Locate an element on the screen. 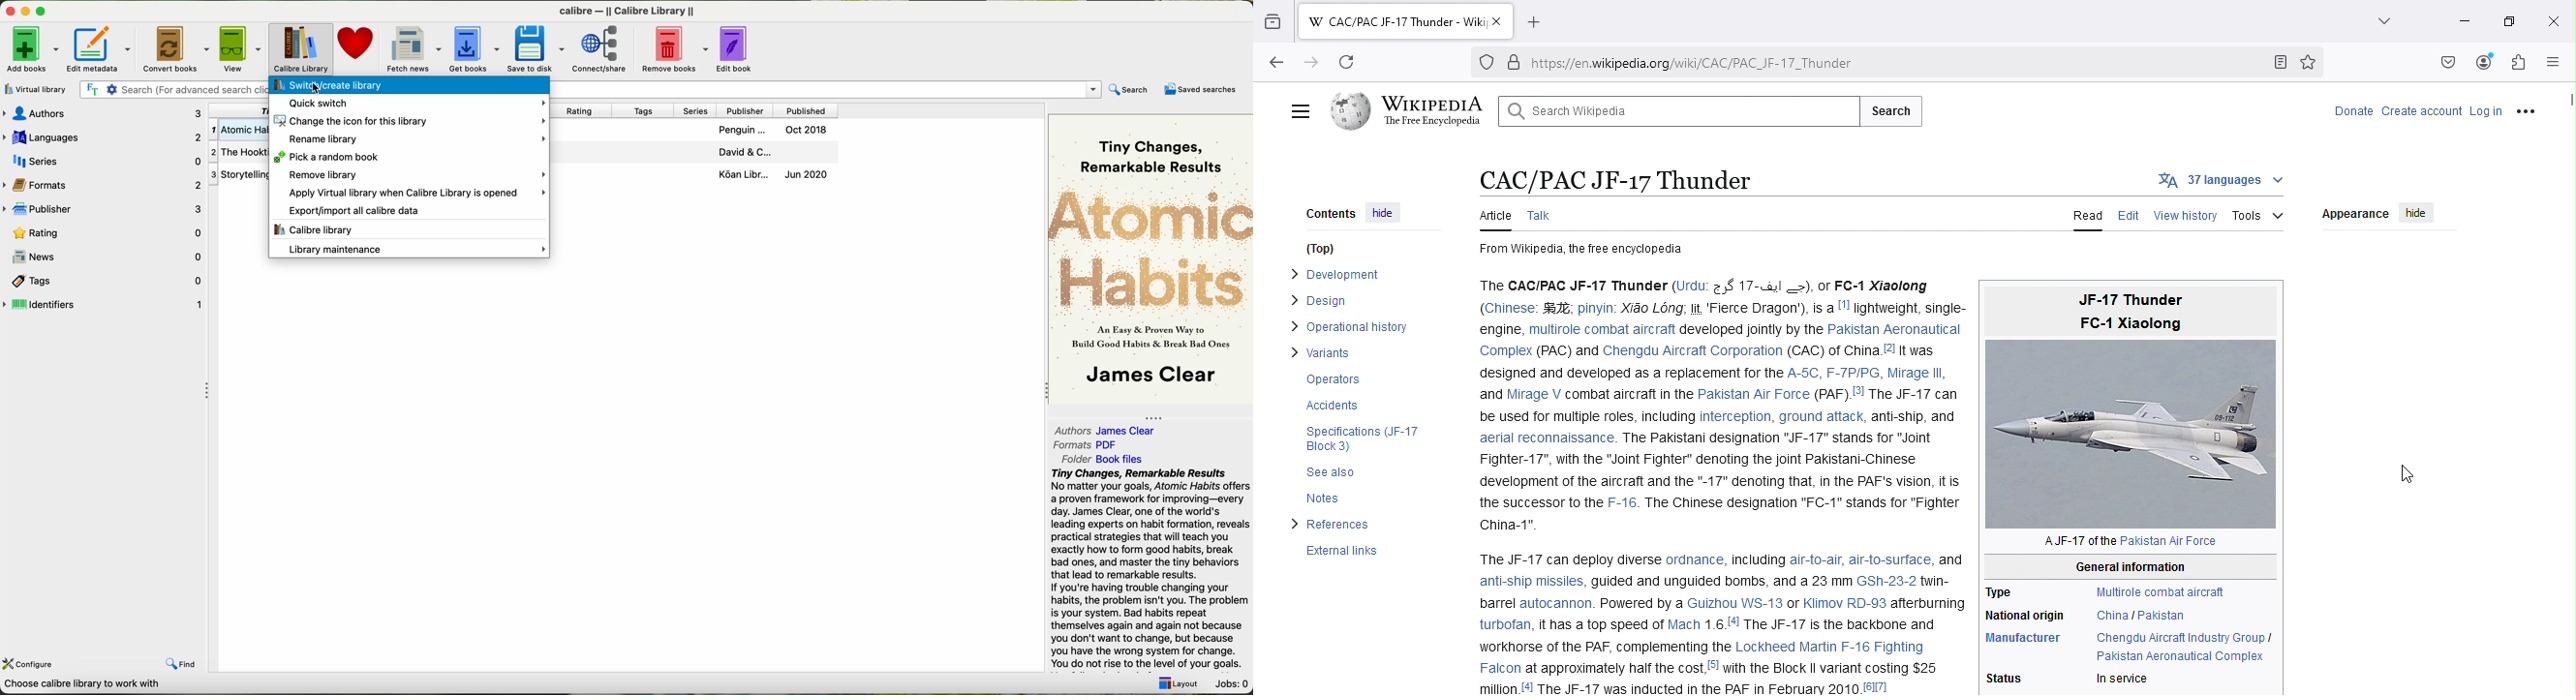 This screenshot has width=2576, height=700. click on Calibre library is located at coordinates (302, 49).